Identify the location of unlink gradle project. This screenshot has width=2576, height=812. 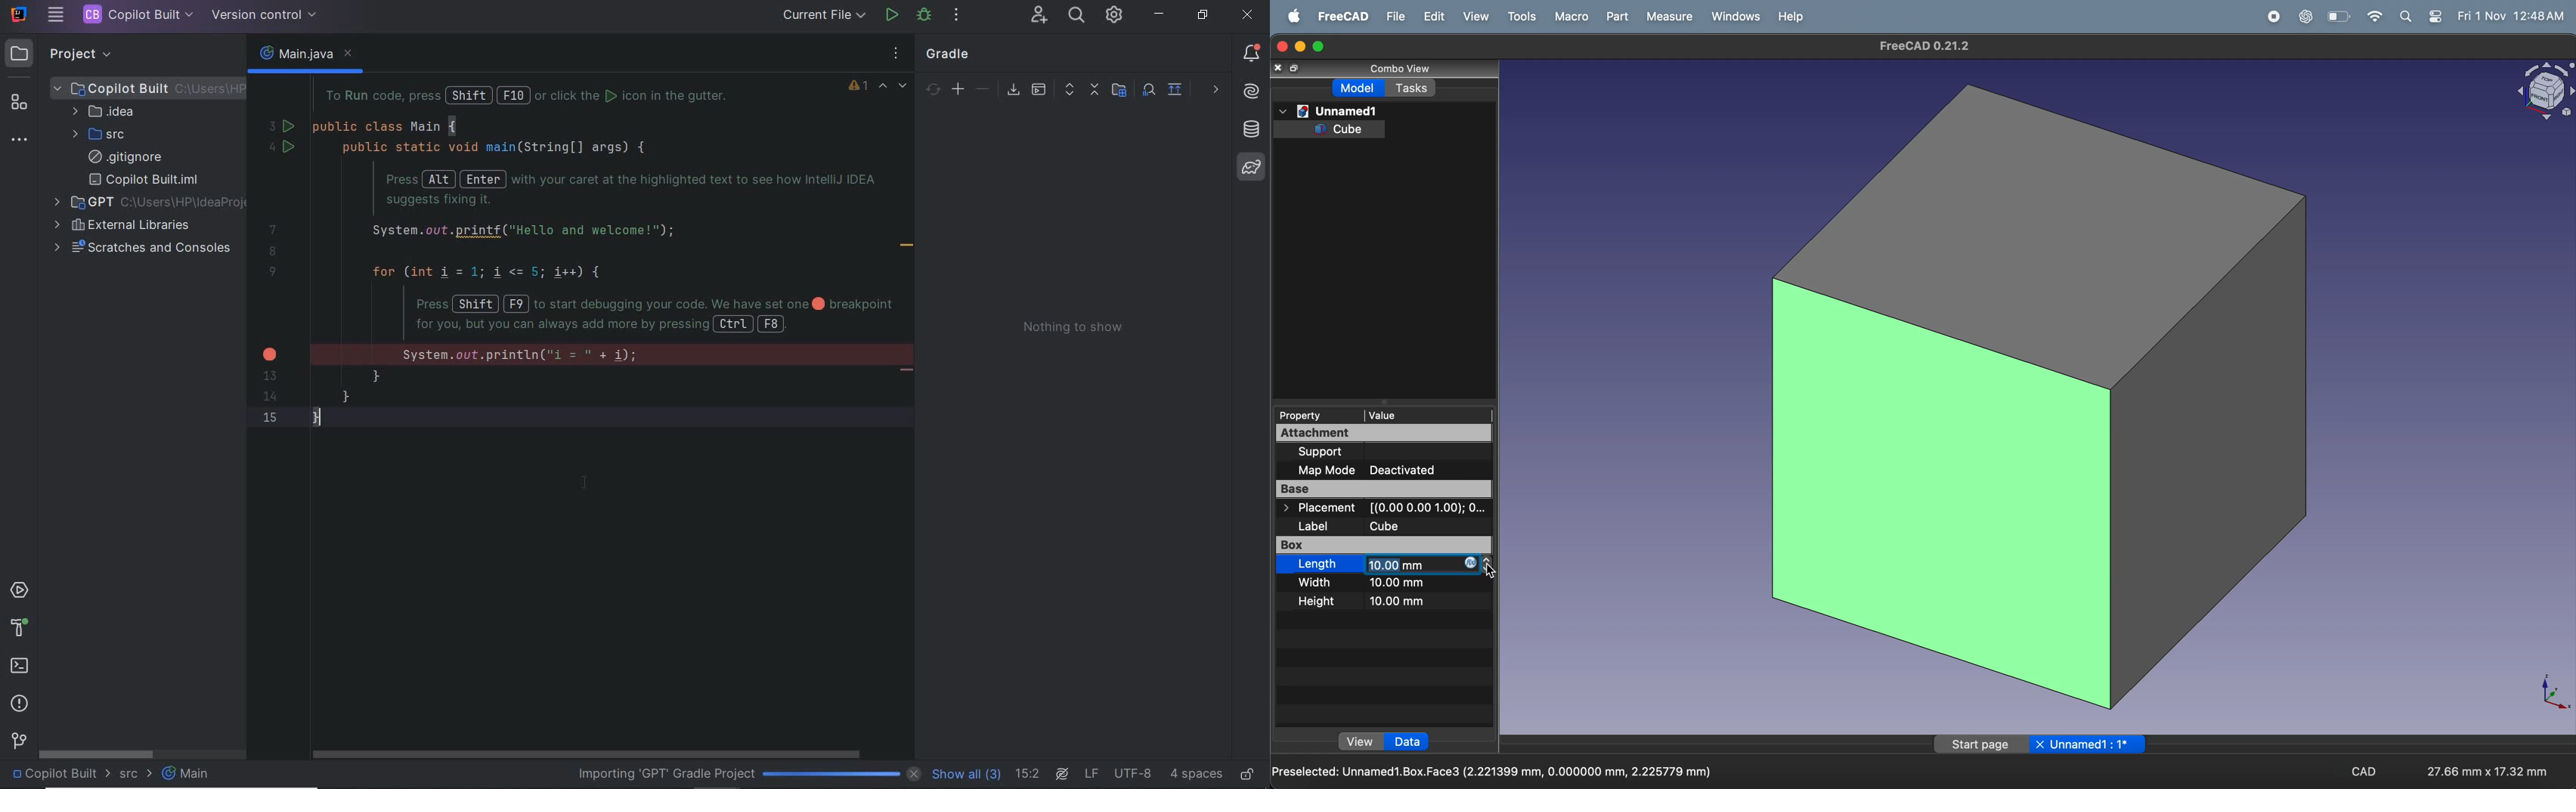
(984, 89).